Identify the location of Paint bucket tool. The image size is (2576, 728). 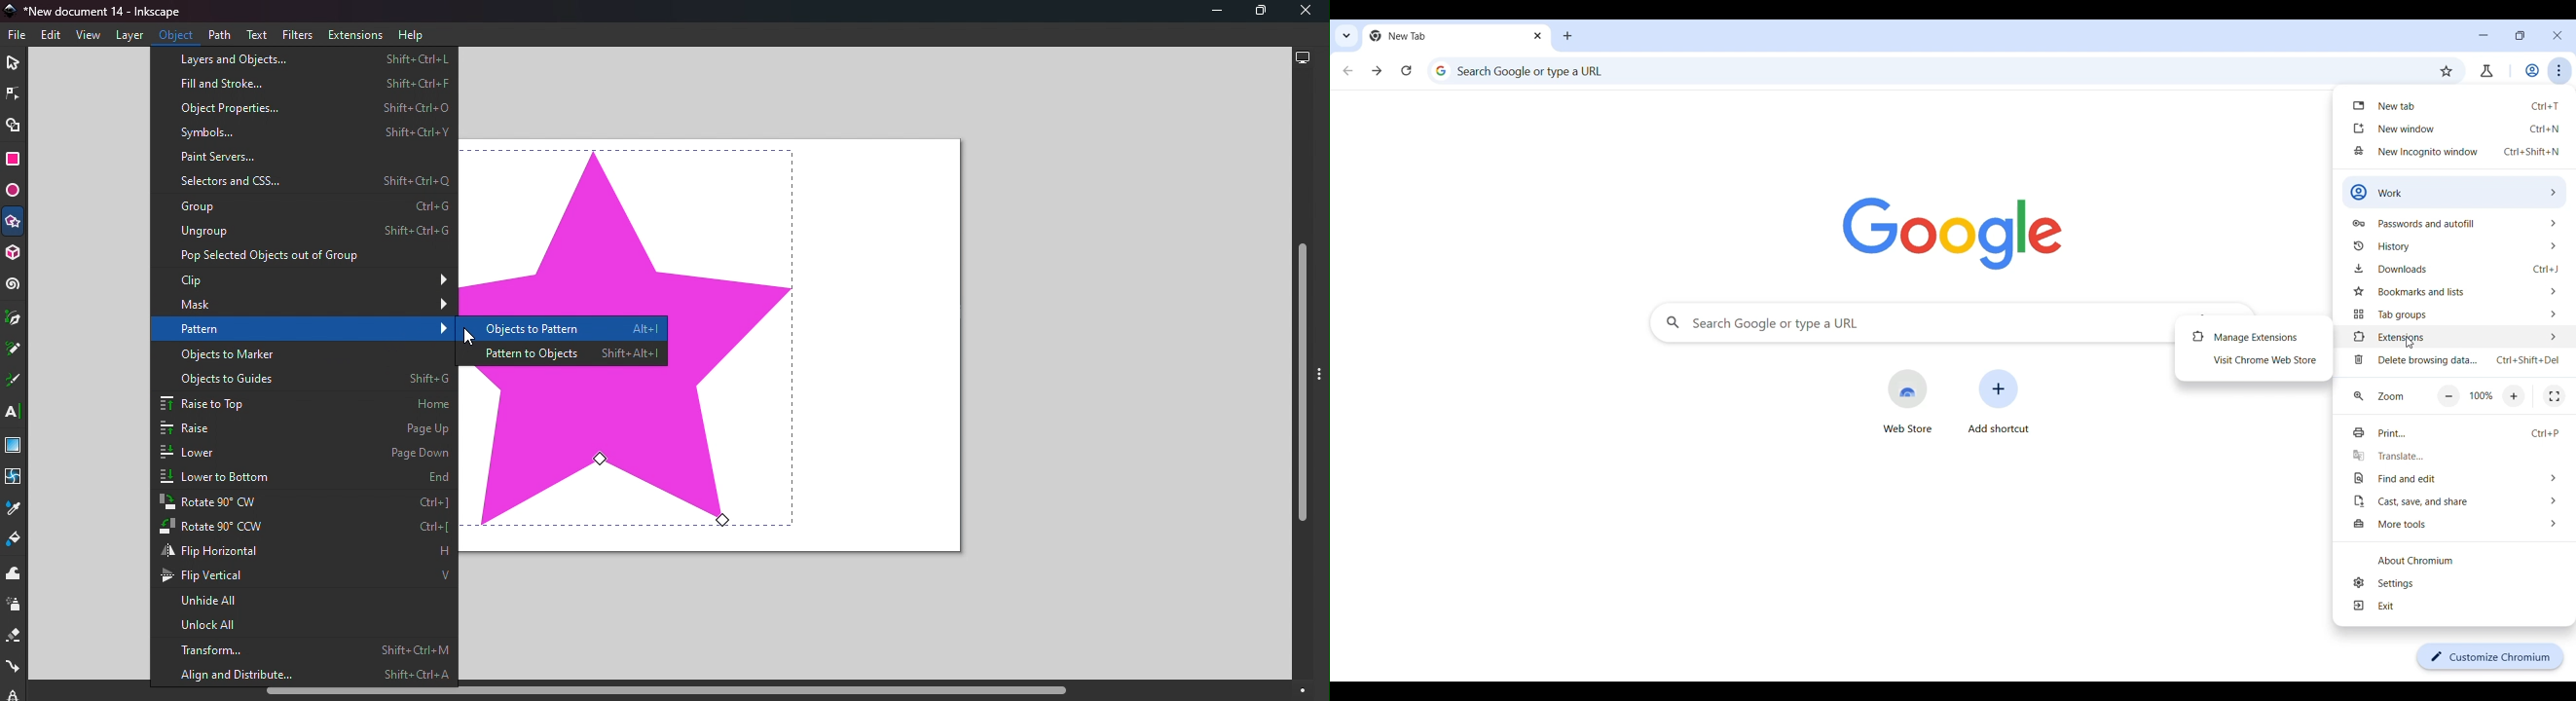
(16, 541).